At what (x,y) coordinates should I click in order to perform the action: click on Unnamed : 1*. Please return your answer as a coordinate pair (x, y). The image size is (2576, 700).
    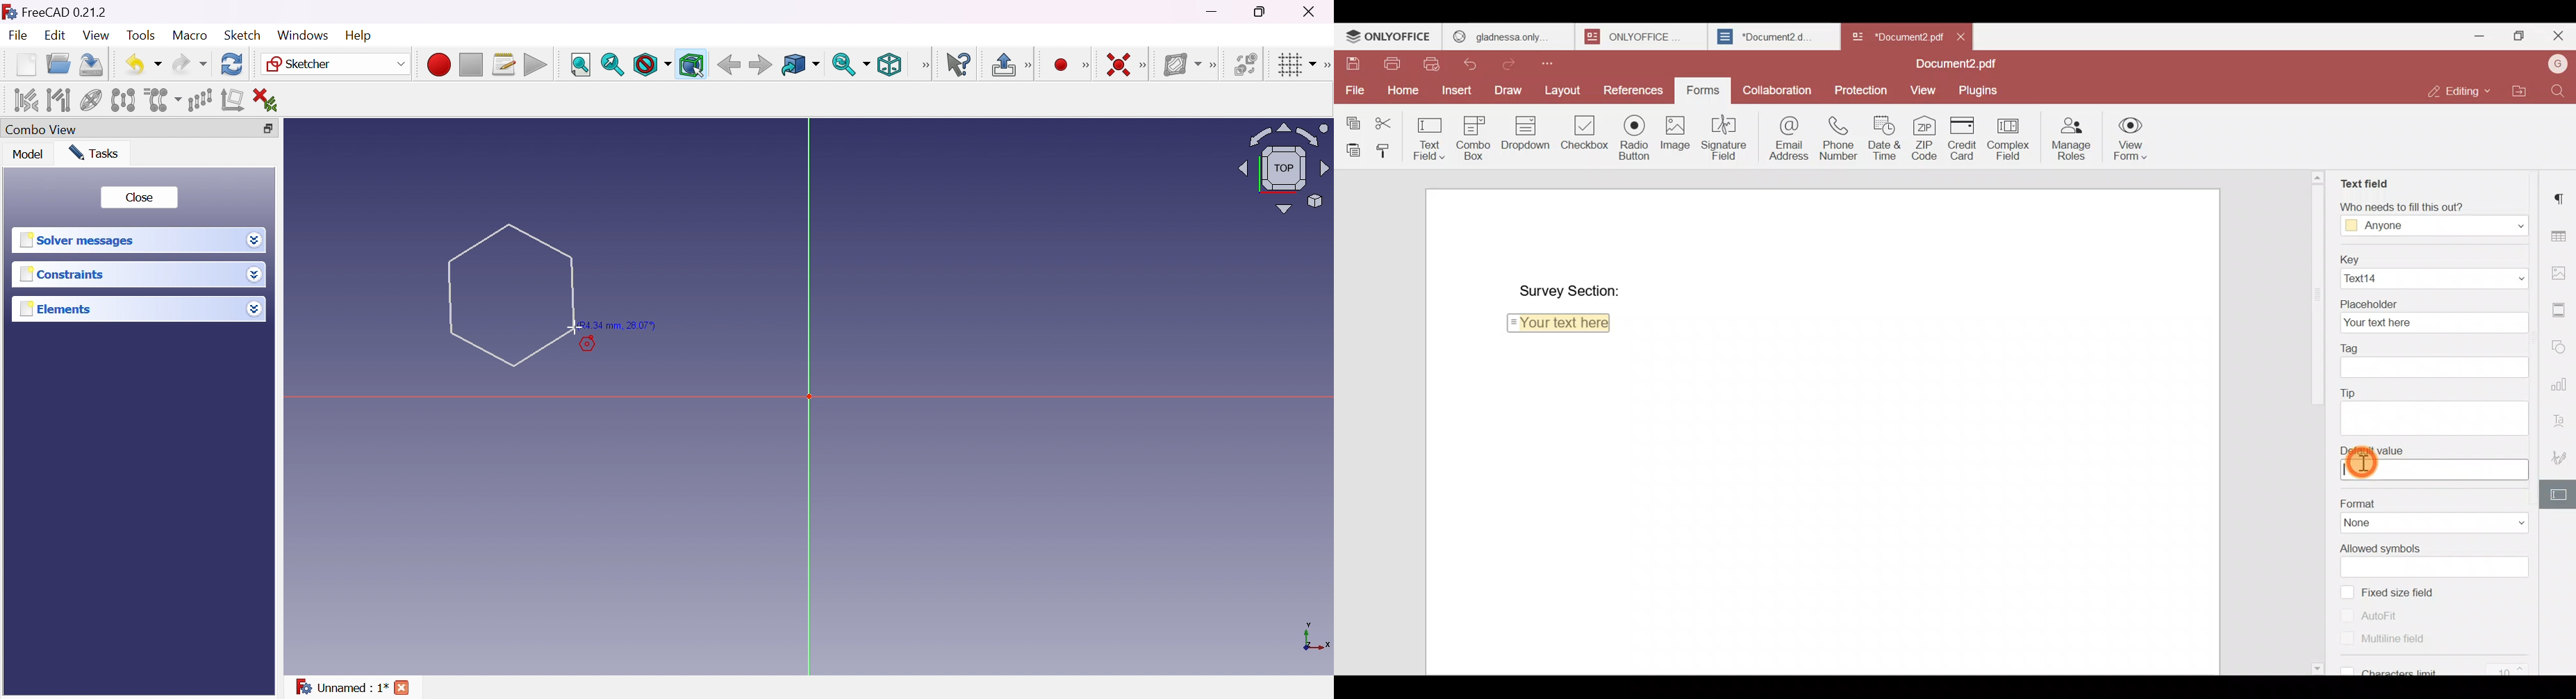
    Looking at the image, I should click on (342, 688).